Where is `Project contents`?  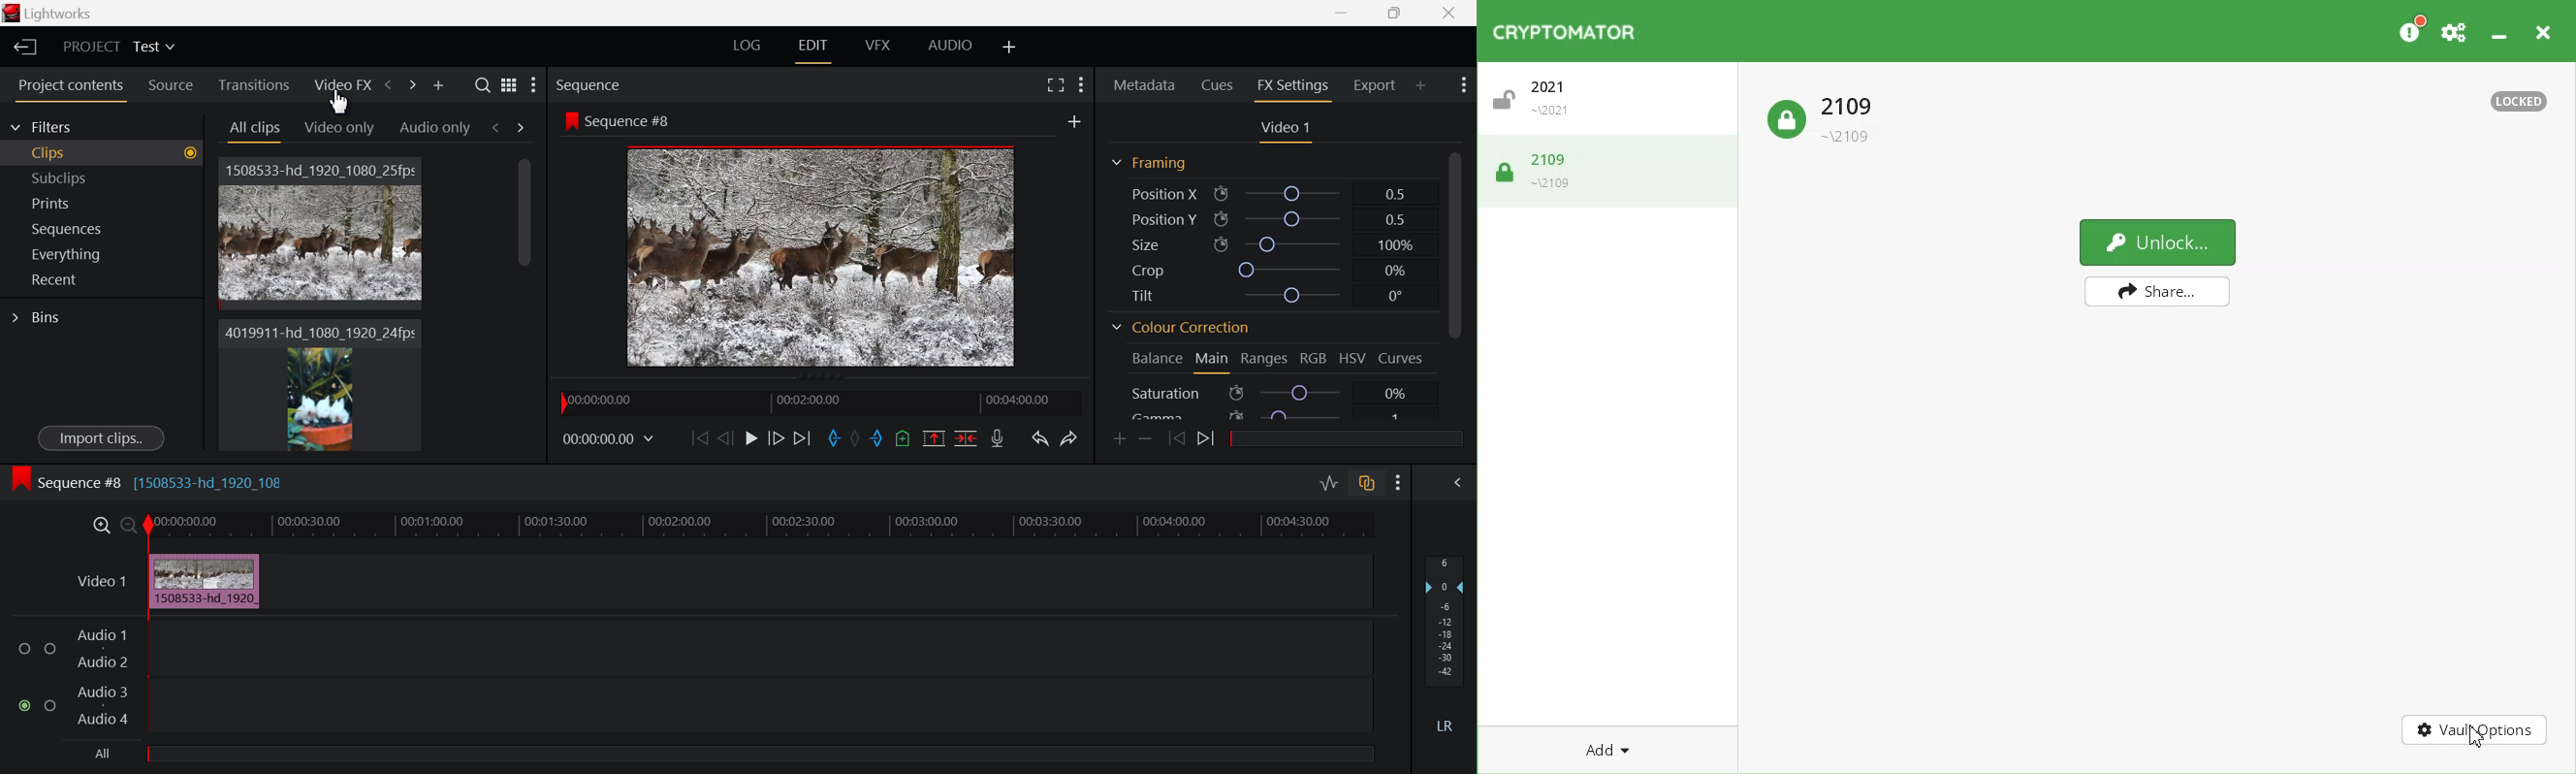
Project contents is located at coordinates (65, 87).